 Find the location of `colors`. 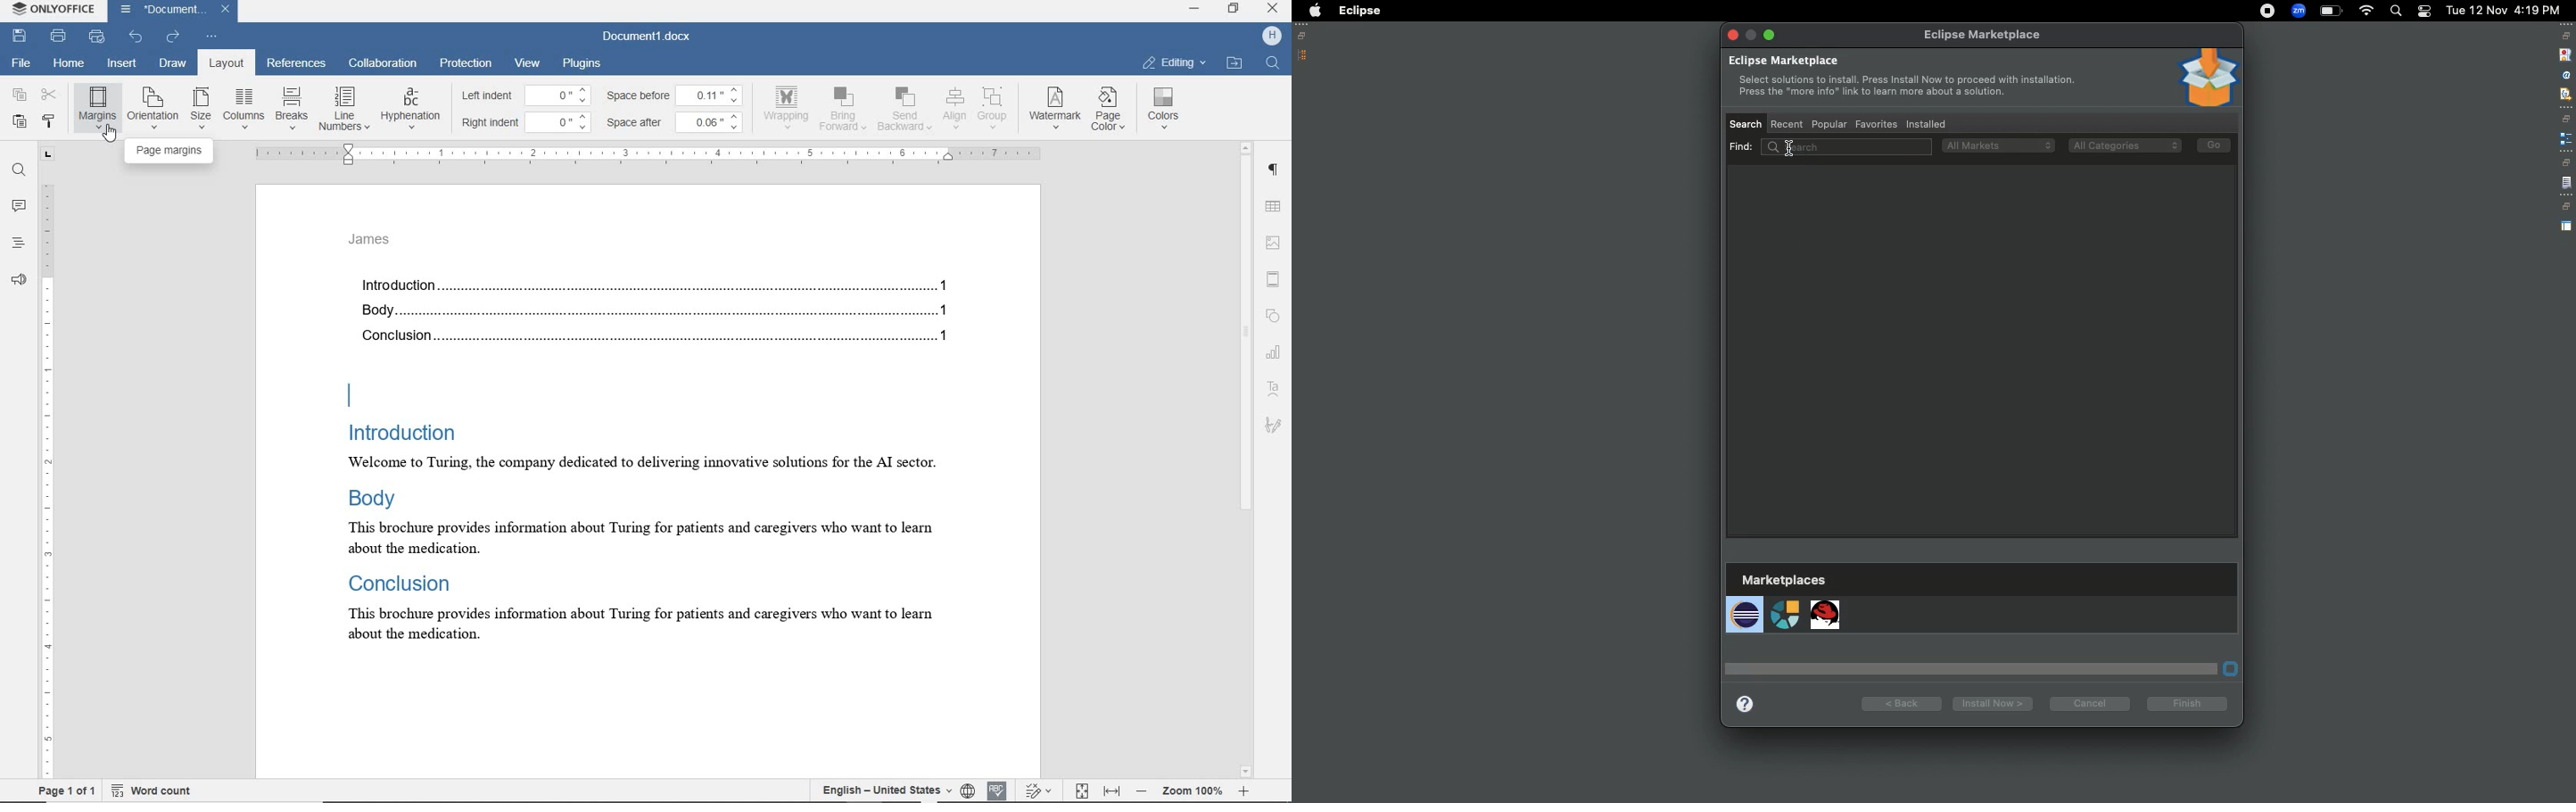

colors is located at coordinates (1166, 108).